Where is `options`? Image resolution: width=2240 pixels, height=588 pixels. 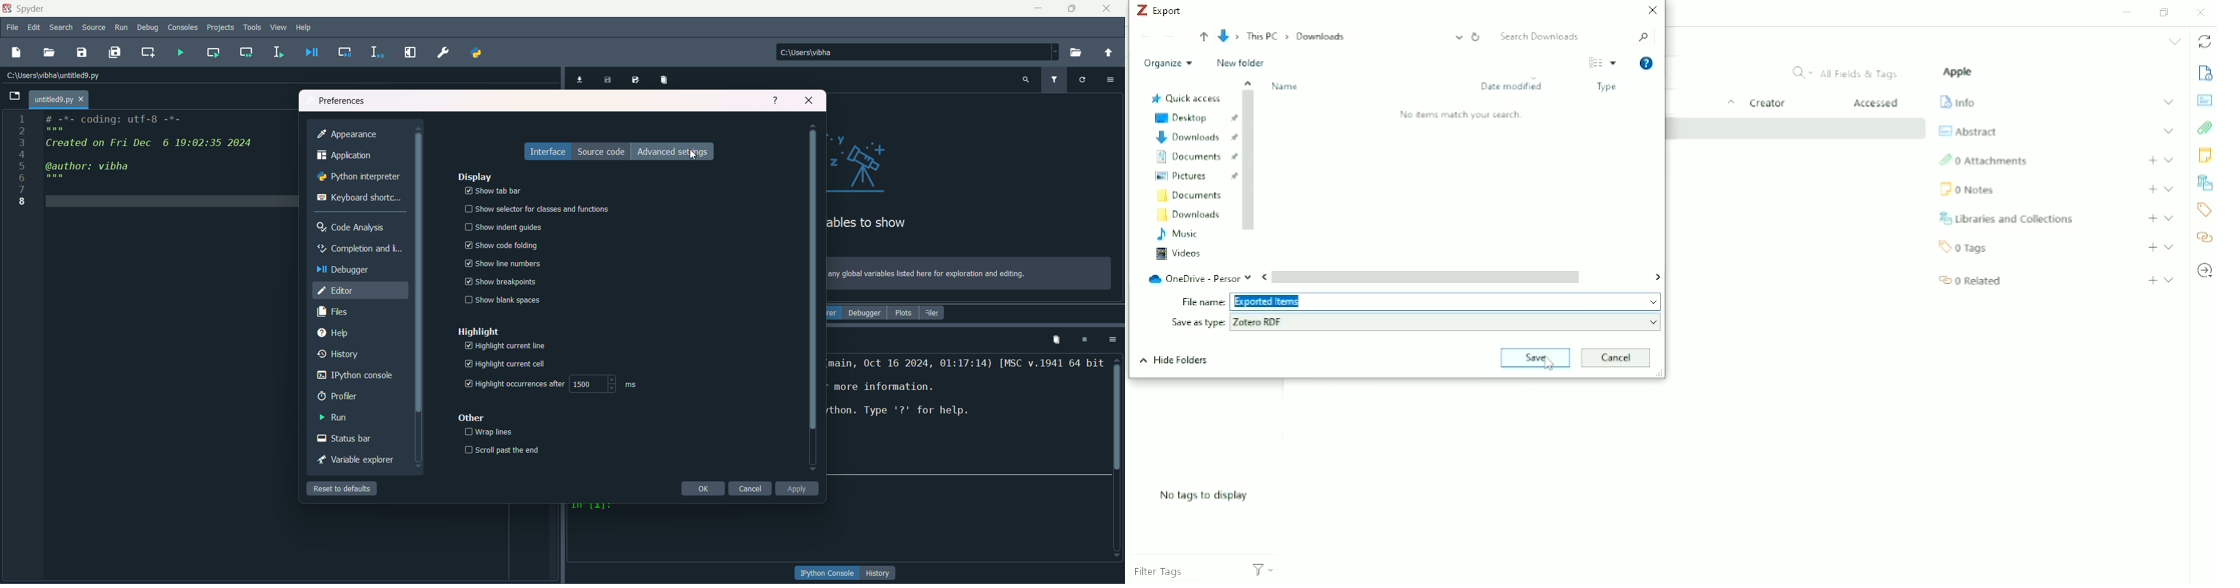 options is located at coordinates (1111, 339).